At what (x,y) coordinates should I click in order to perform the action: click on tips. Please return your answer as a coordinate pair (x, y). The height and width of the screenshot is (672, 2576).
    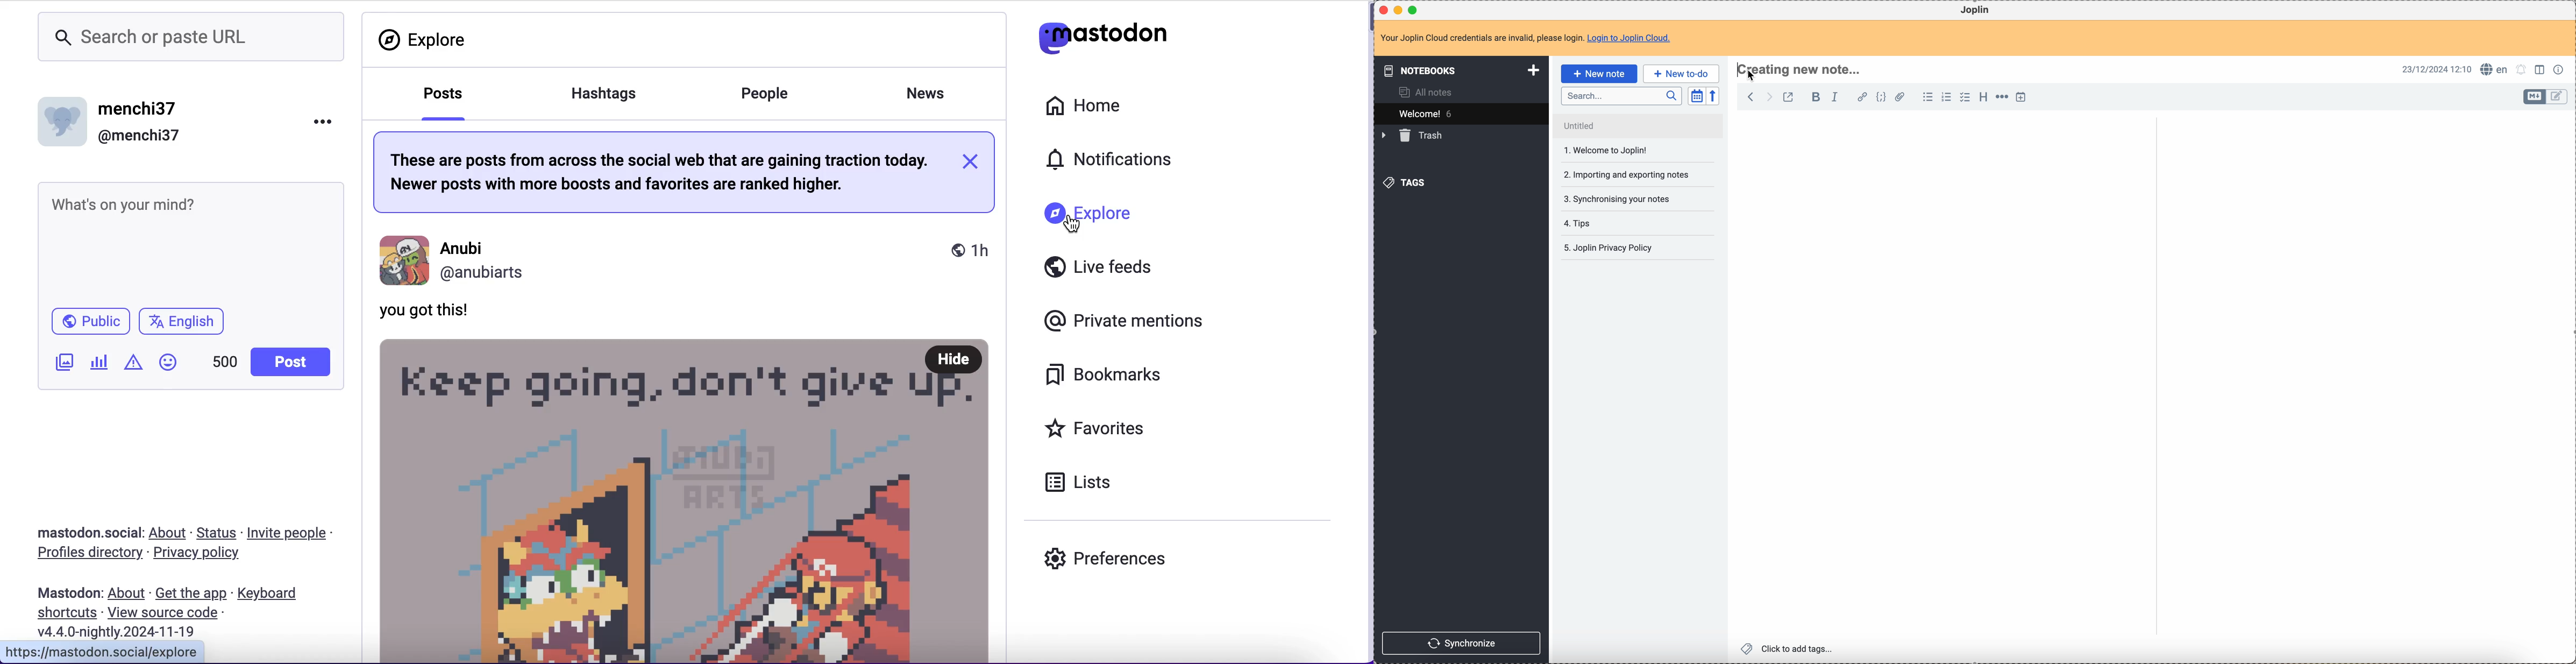
    Looking at the image, I should click on (1626, 200).